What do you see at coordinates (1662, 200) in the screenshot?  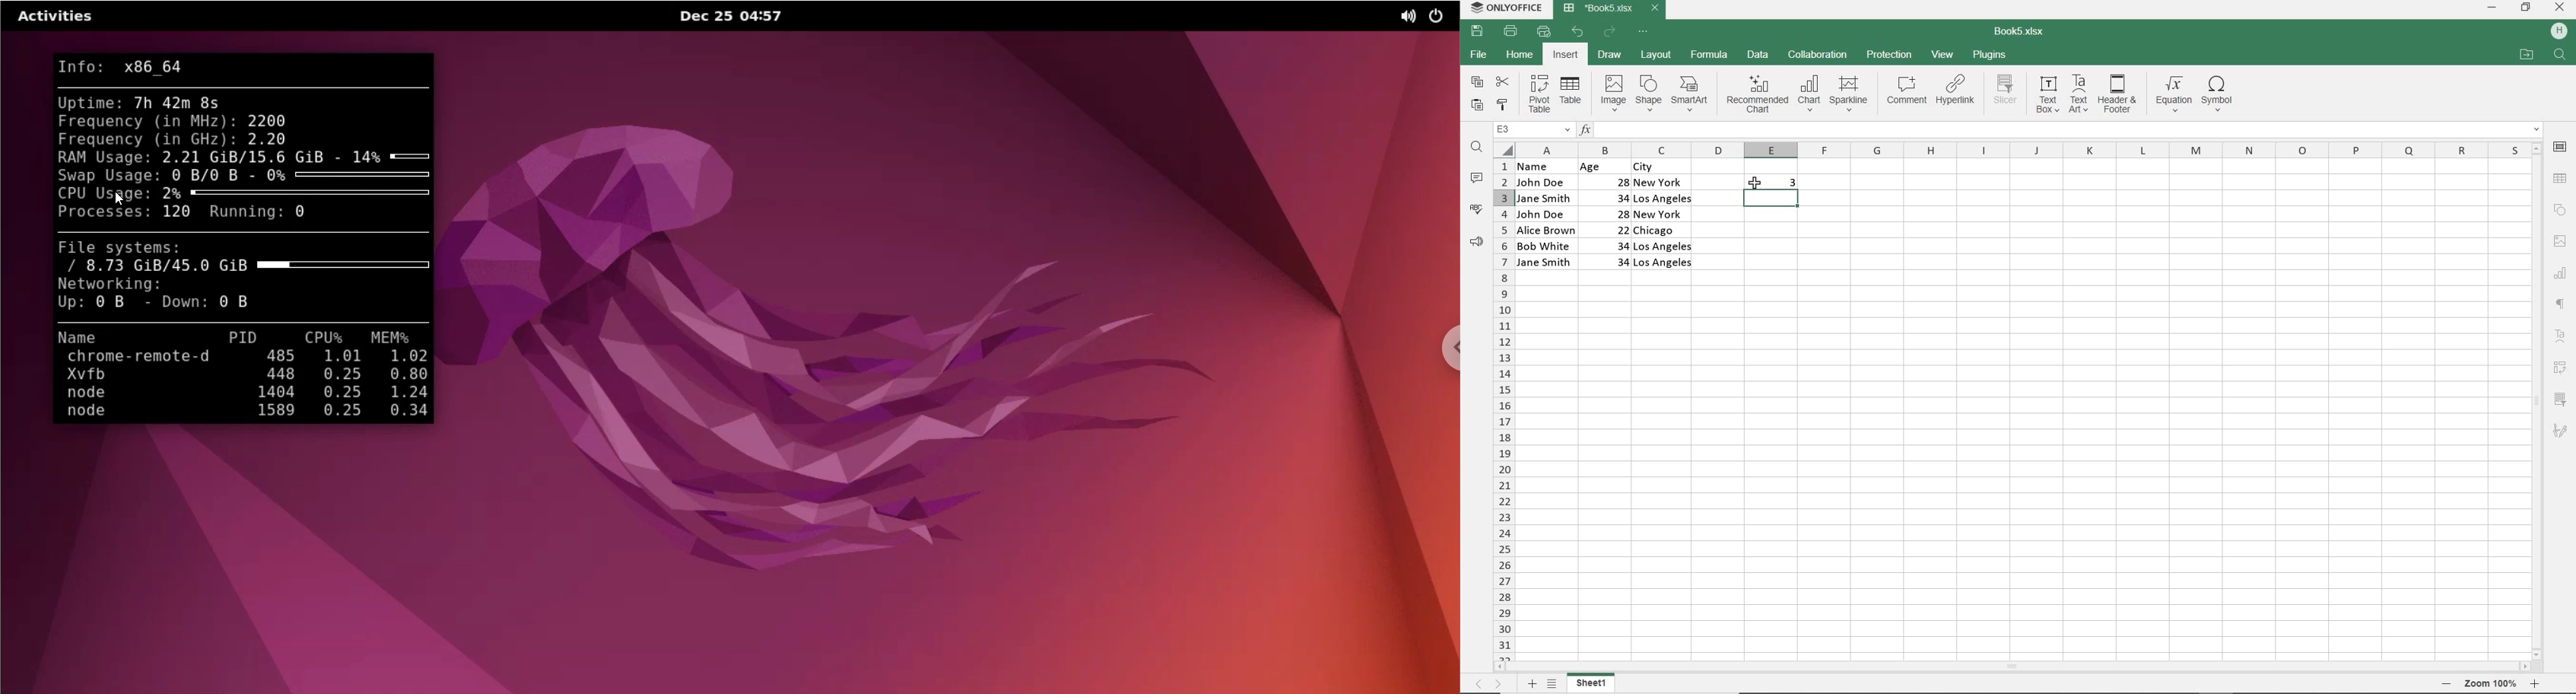 I see `Los Angeles` at bounding box center [1662, 200].